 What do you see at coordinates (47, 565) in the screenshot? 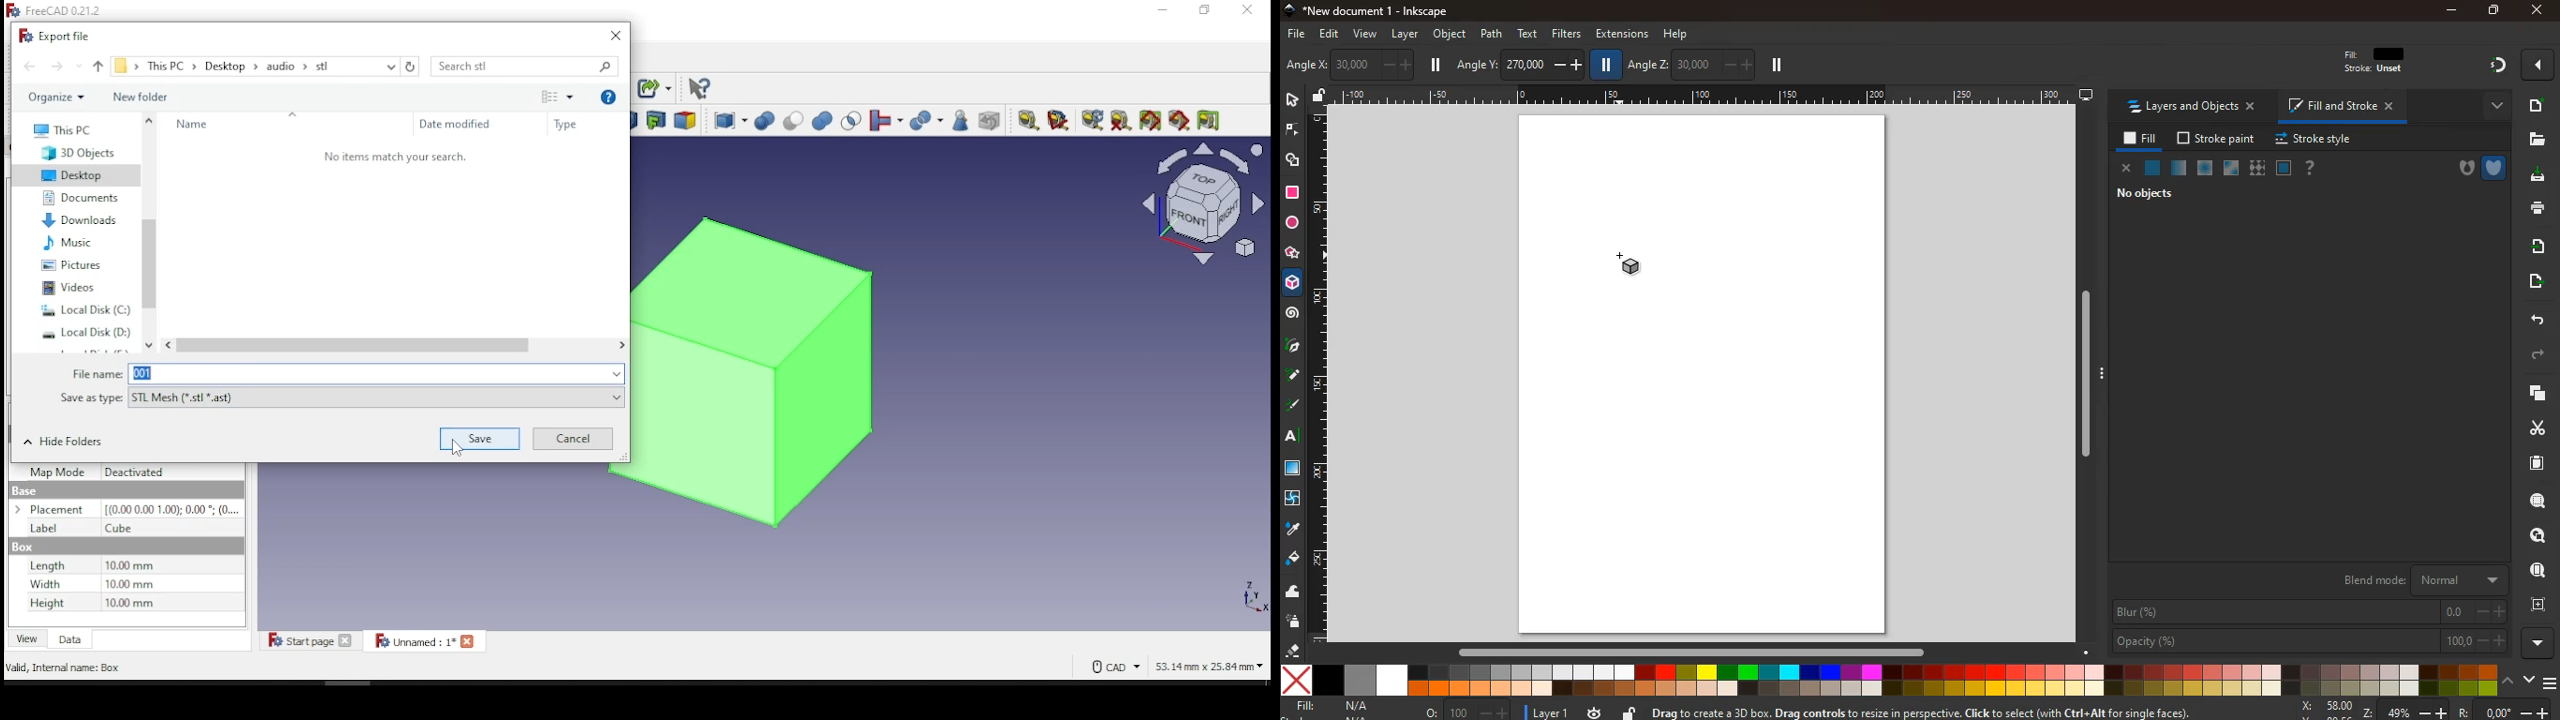
I see `Length` at bounding box center [47, 565].